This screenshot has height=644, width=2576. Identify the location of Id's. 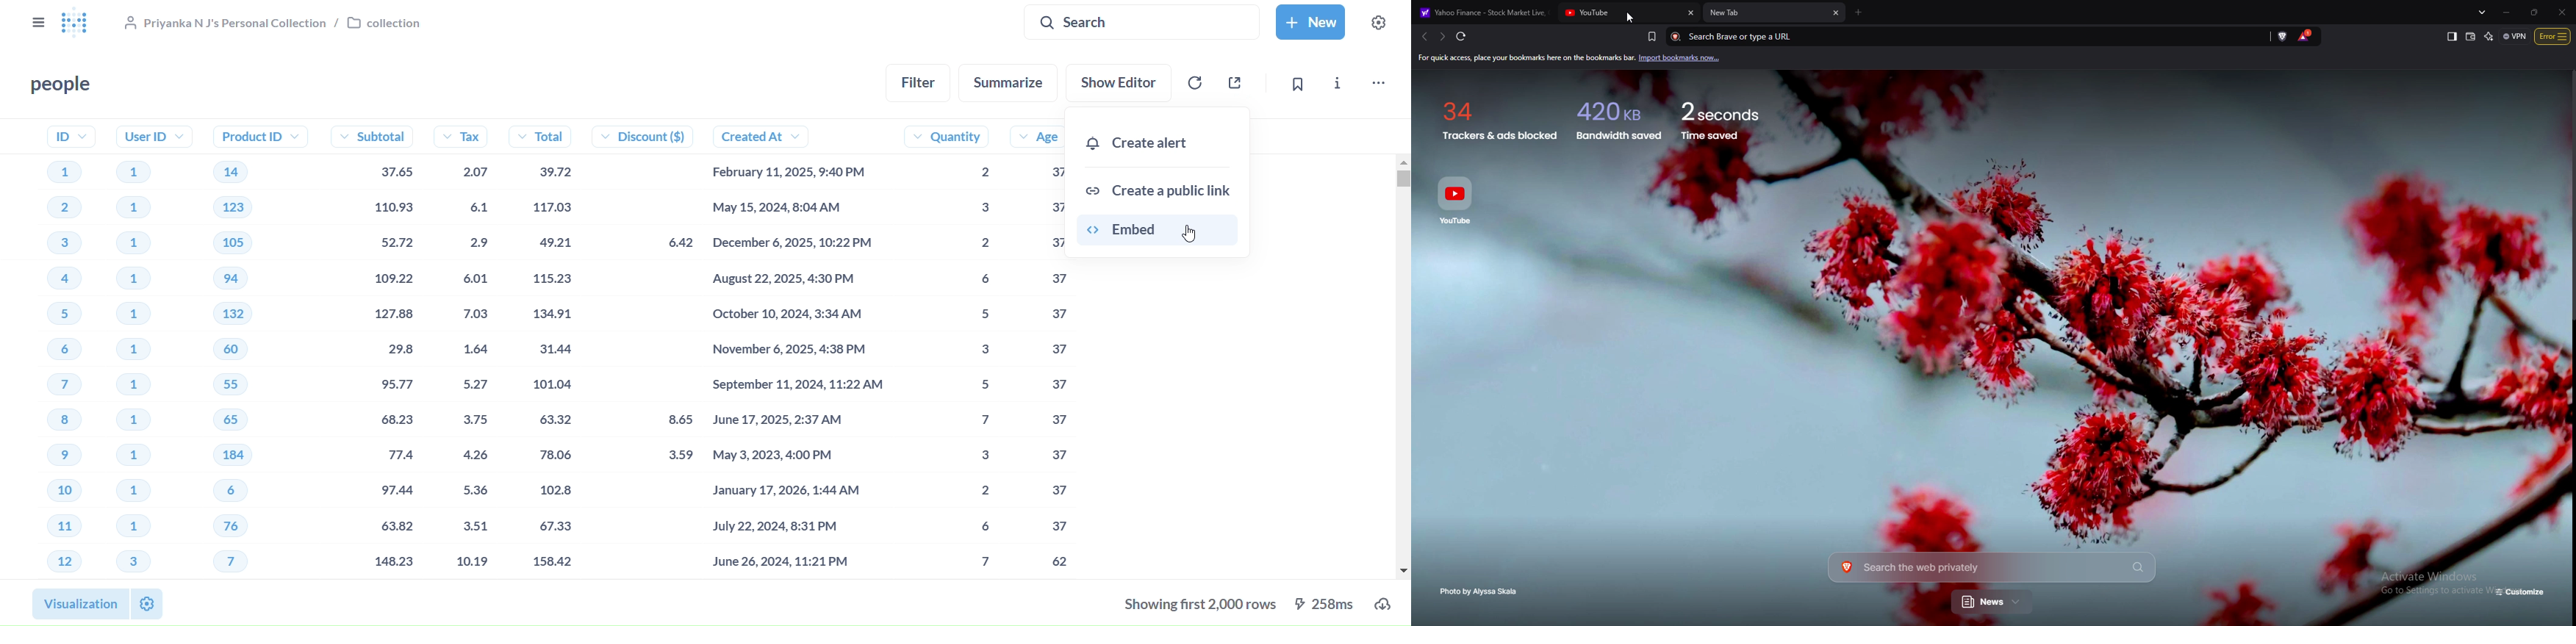
(56, 349).